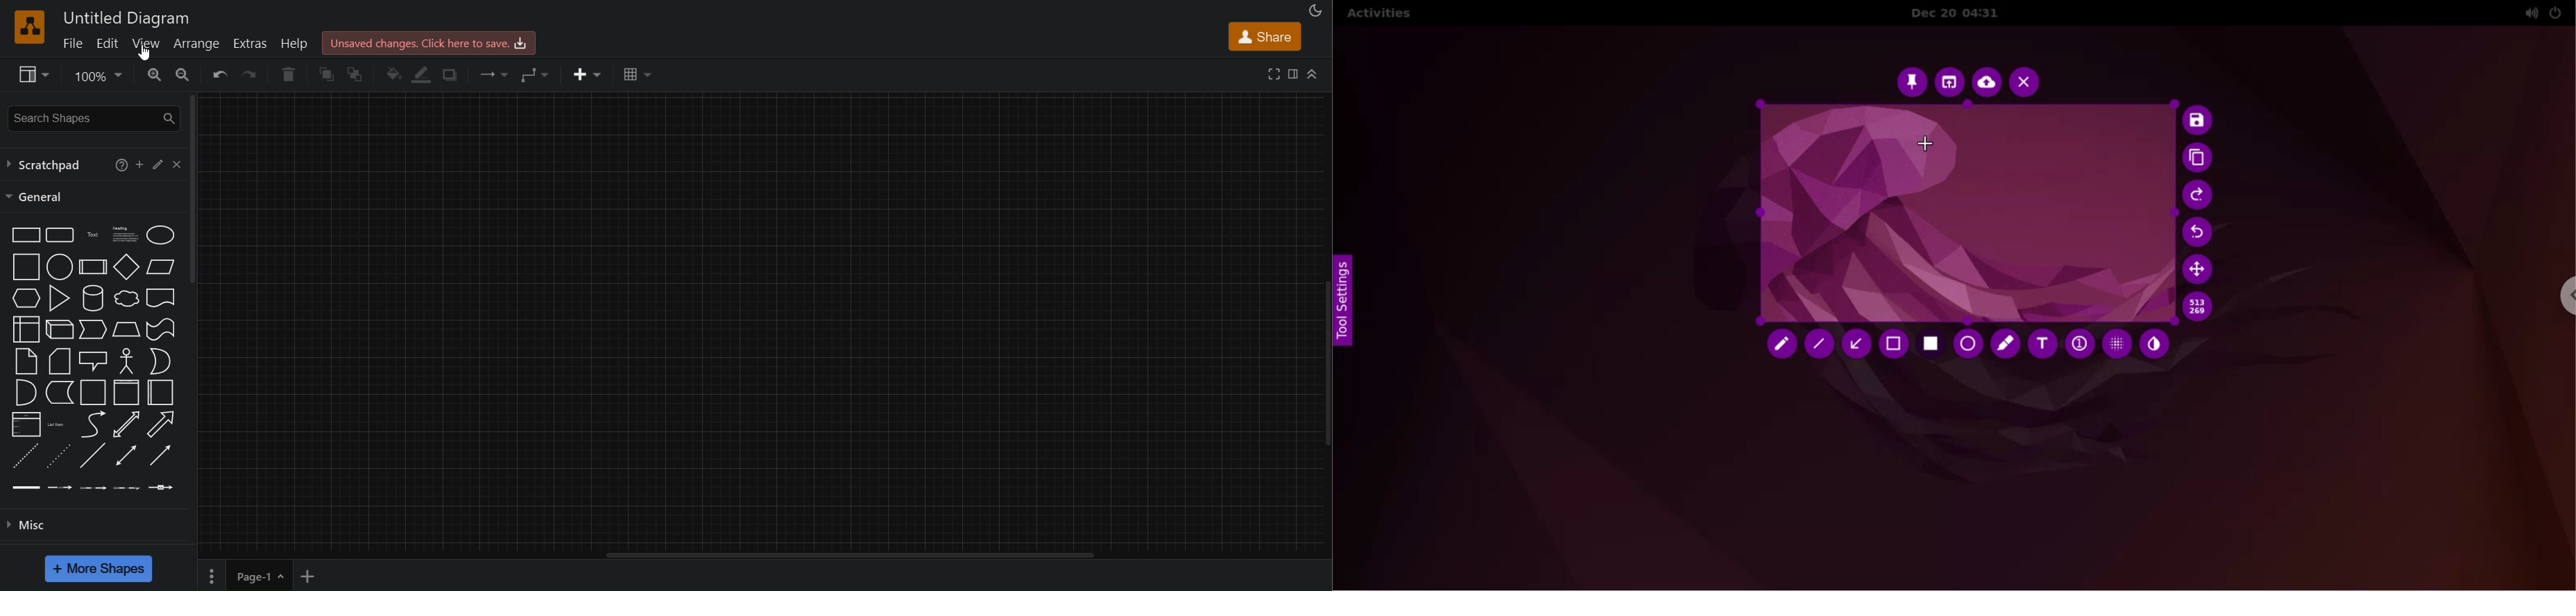 Image resolution: width=2576 pixels, height=616 pixels. Describe the element at coordinates (1313, 73) in the screenshot. I see `collapase/expand` at that location.